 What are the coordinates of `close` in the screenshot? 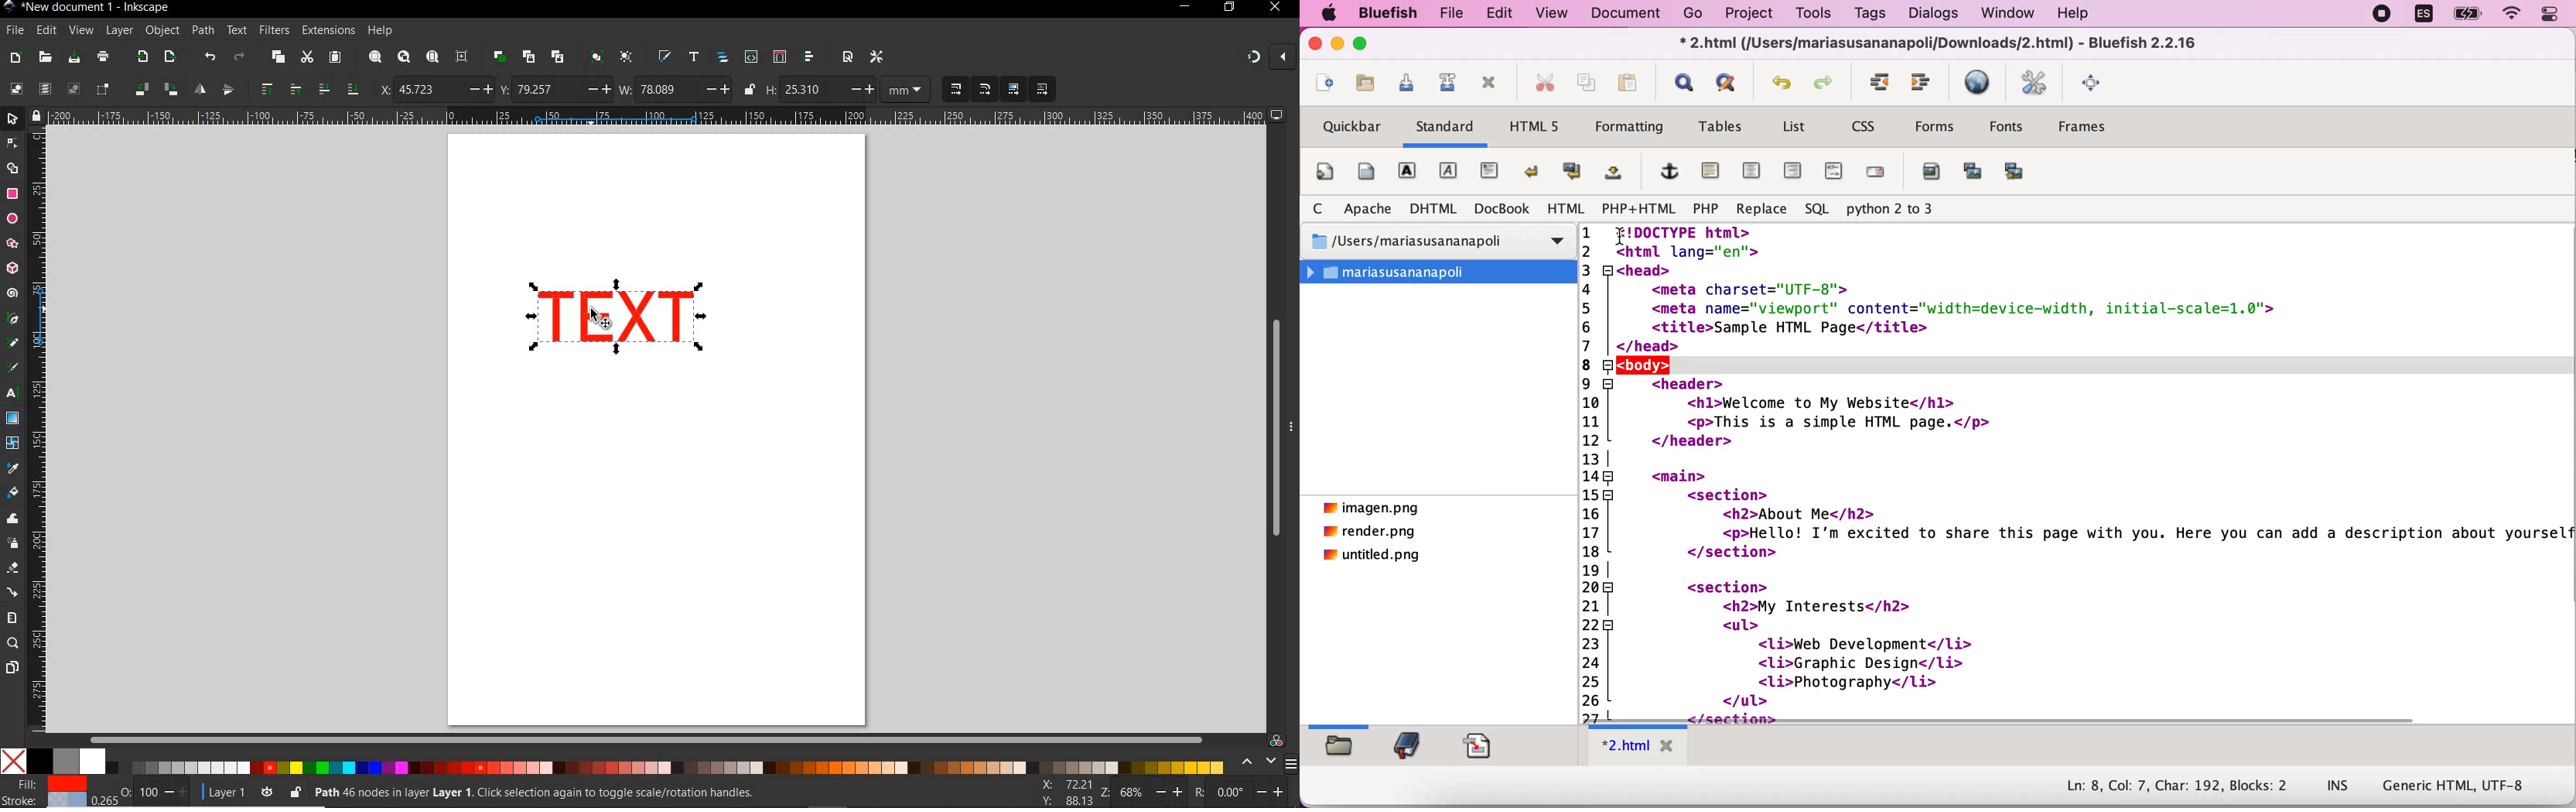 It's located at (1315, 46).